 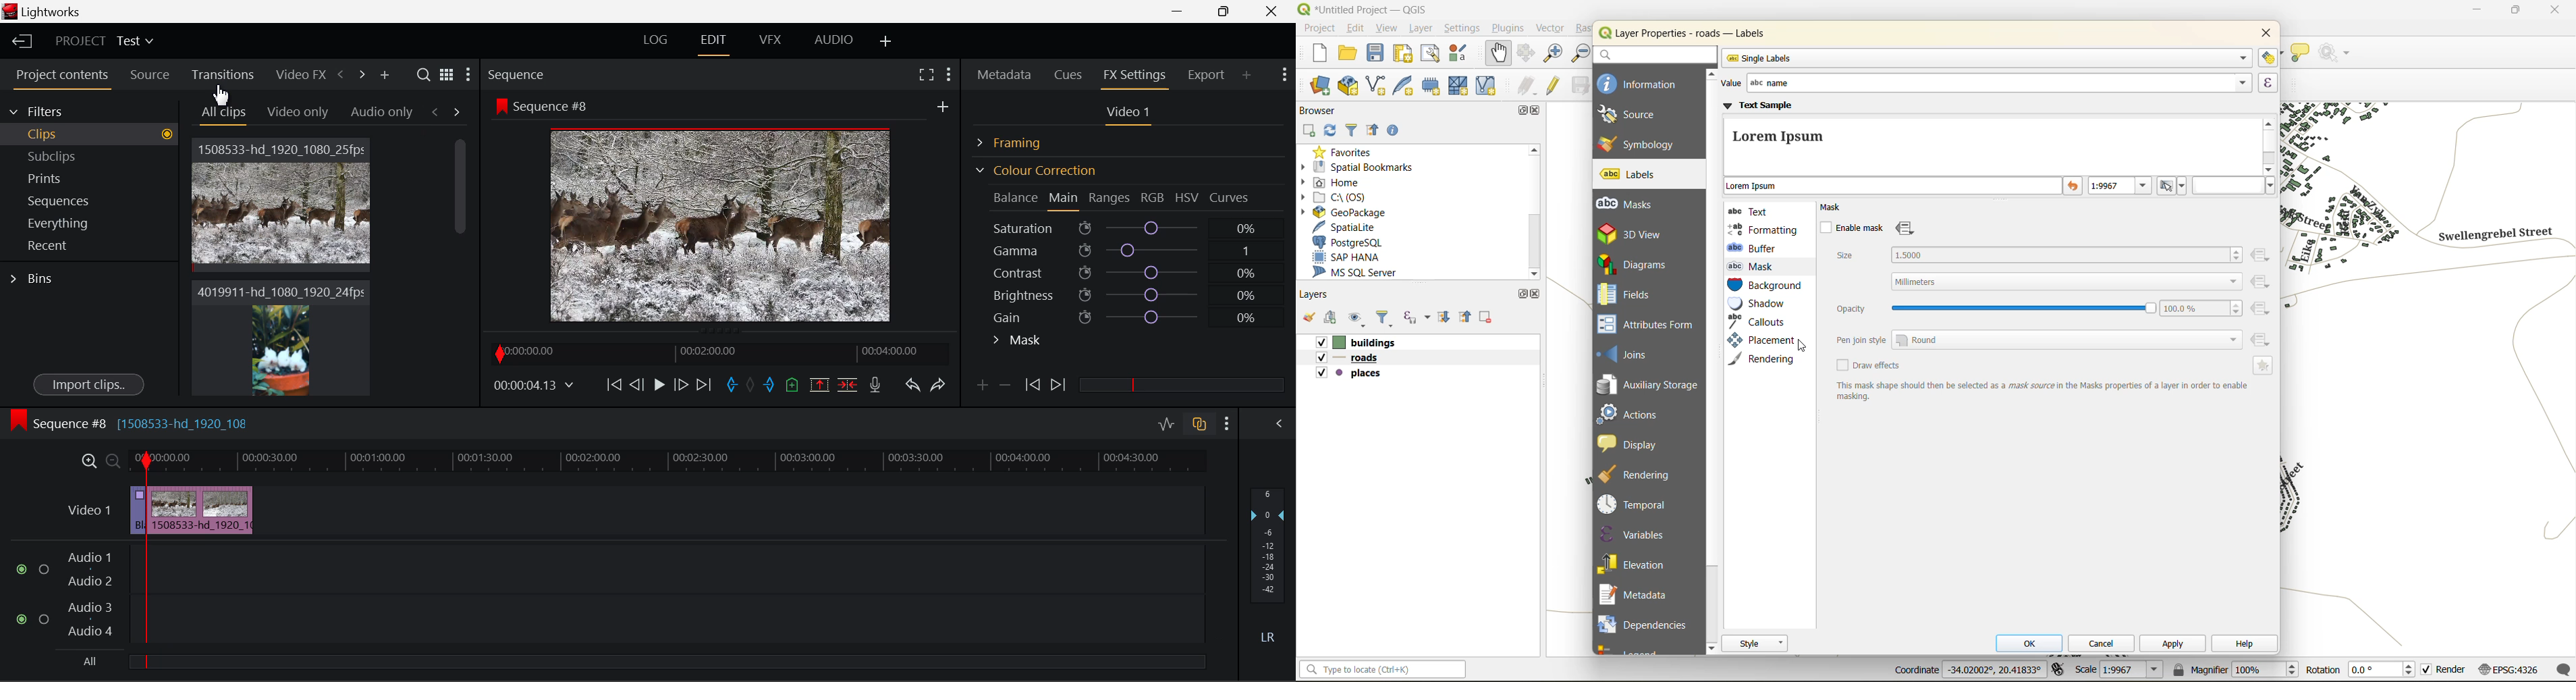 I want to click on vector, so click(x=1554, y=29).